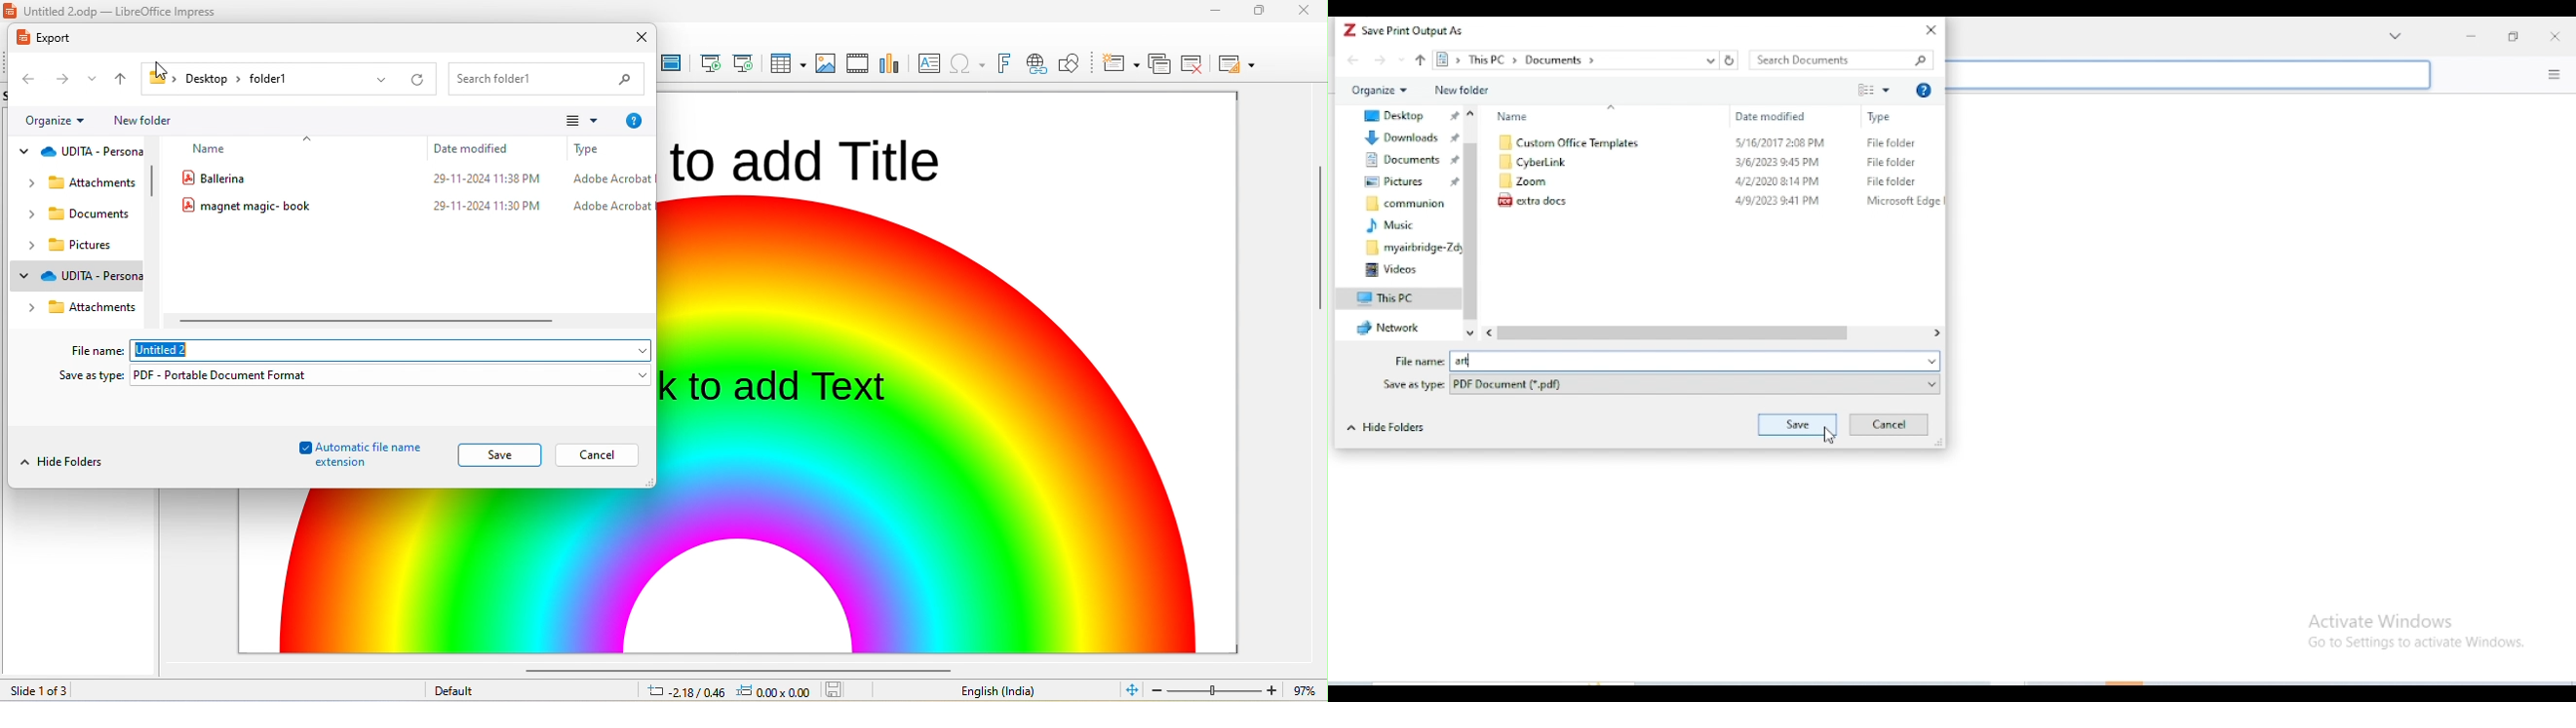  I want to click on new slide, so click(1120, 62).